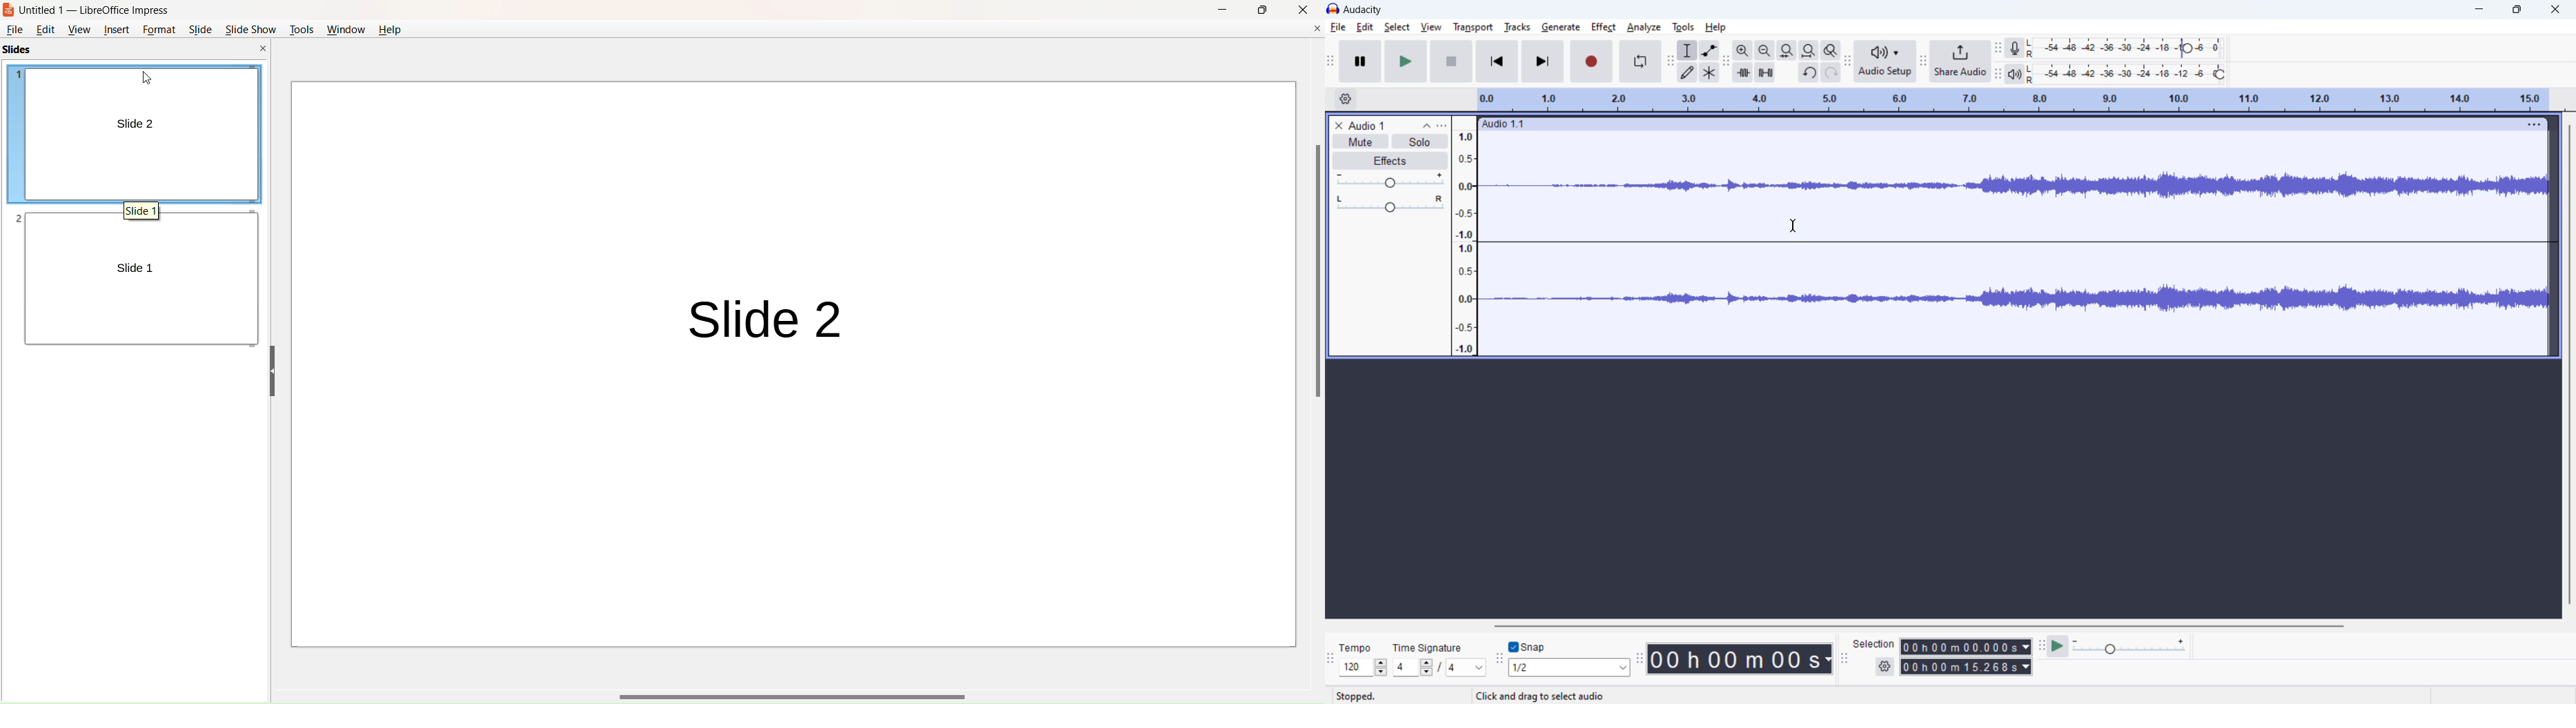 The height and width of the screenshot is (728, 2576). Describe the element at coordinates (1440, 658) in the screenshot. I see `set time signature` at that location.